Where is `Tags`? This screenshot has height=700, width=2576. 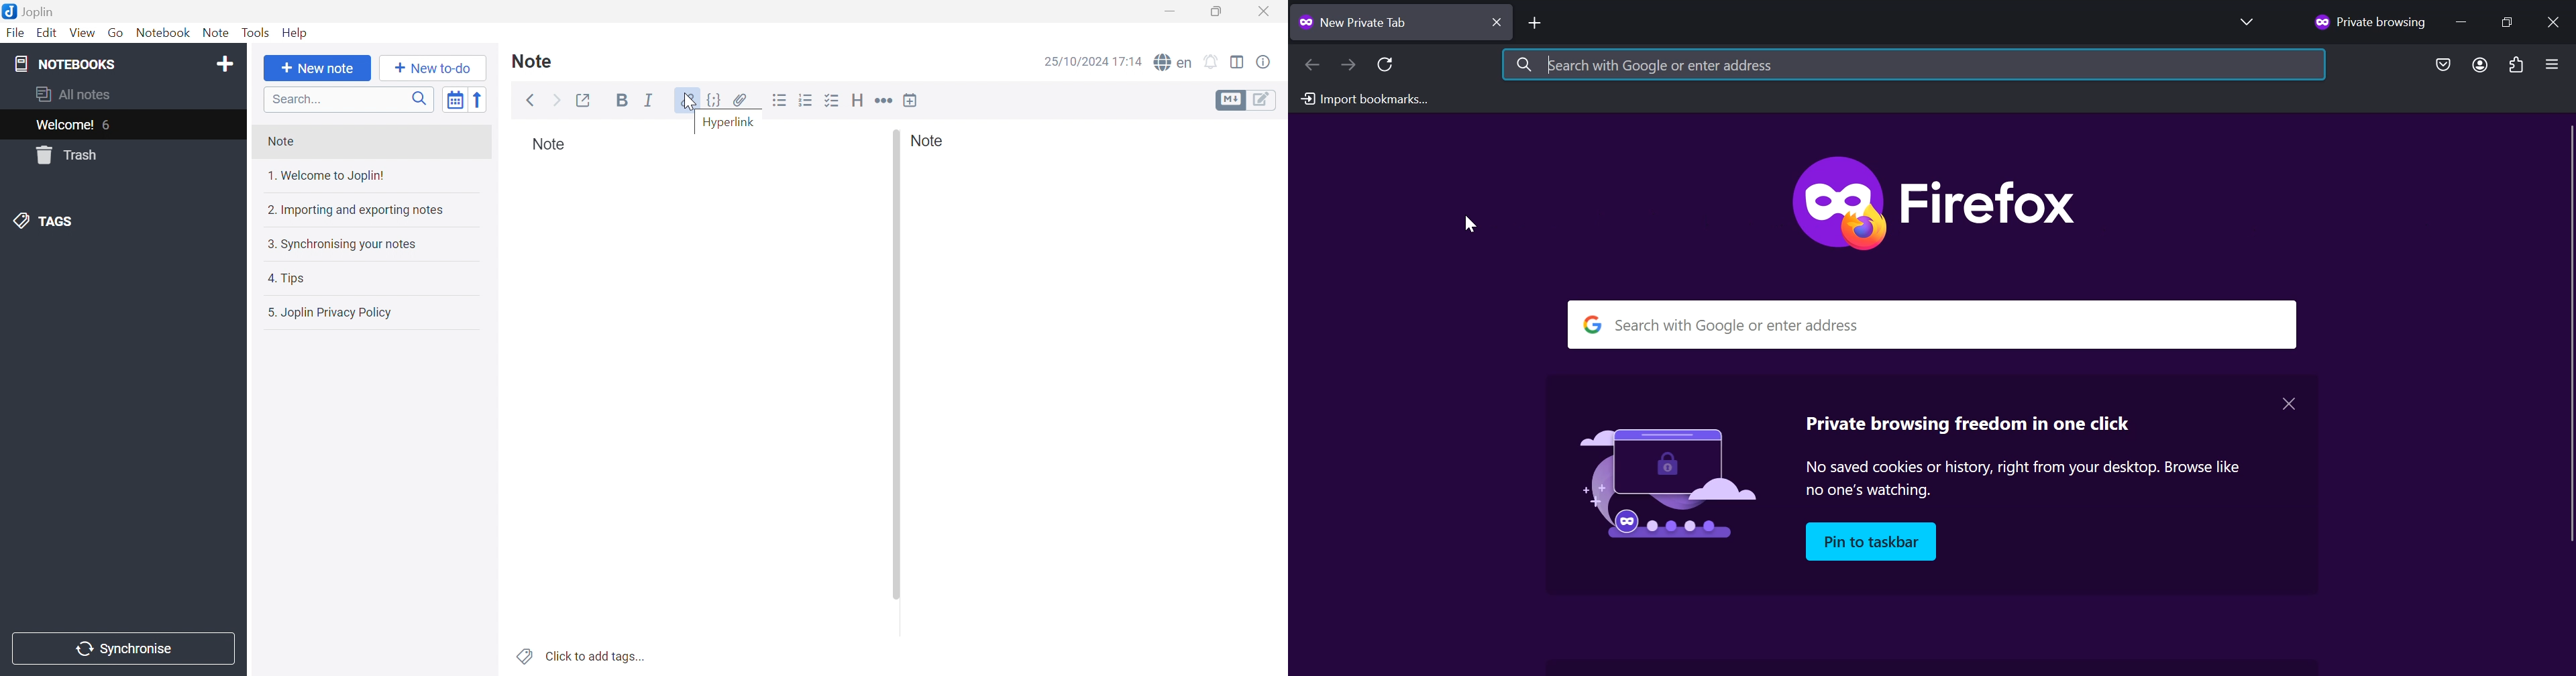
Tags is located at coordinates (120, 221).